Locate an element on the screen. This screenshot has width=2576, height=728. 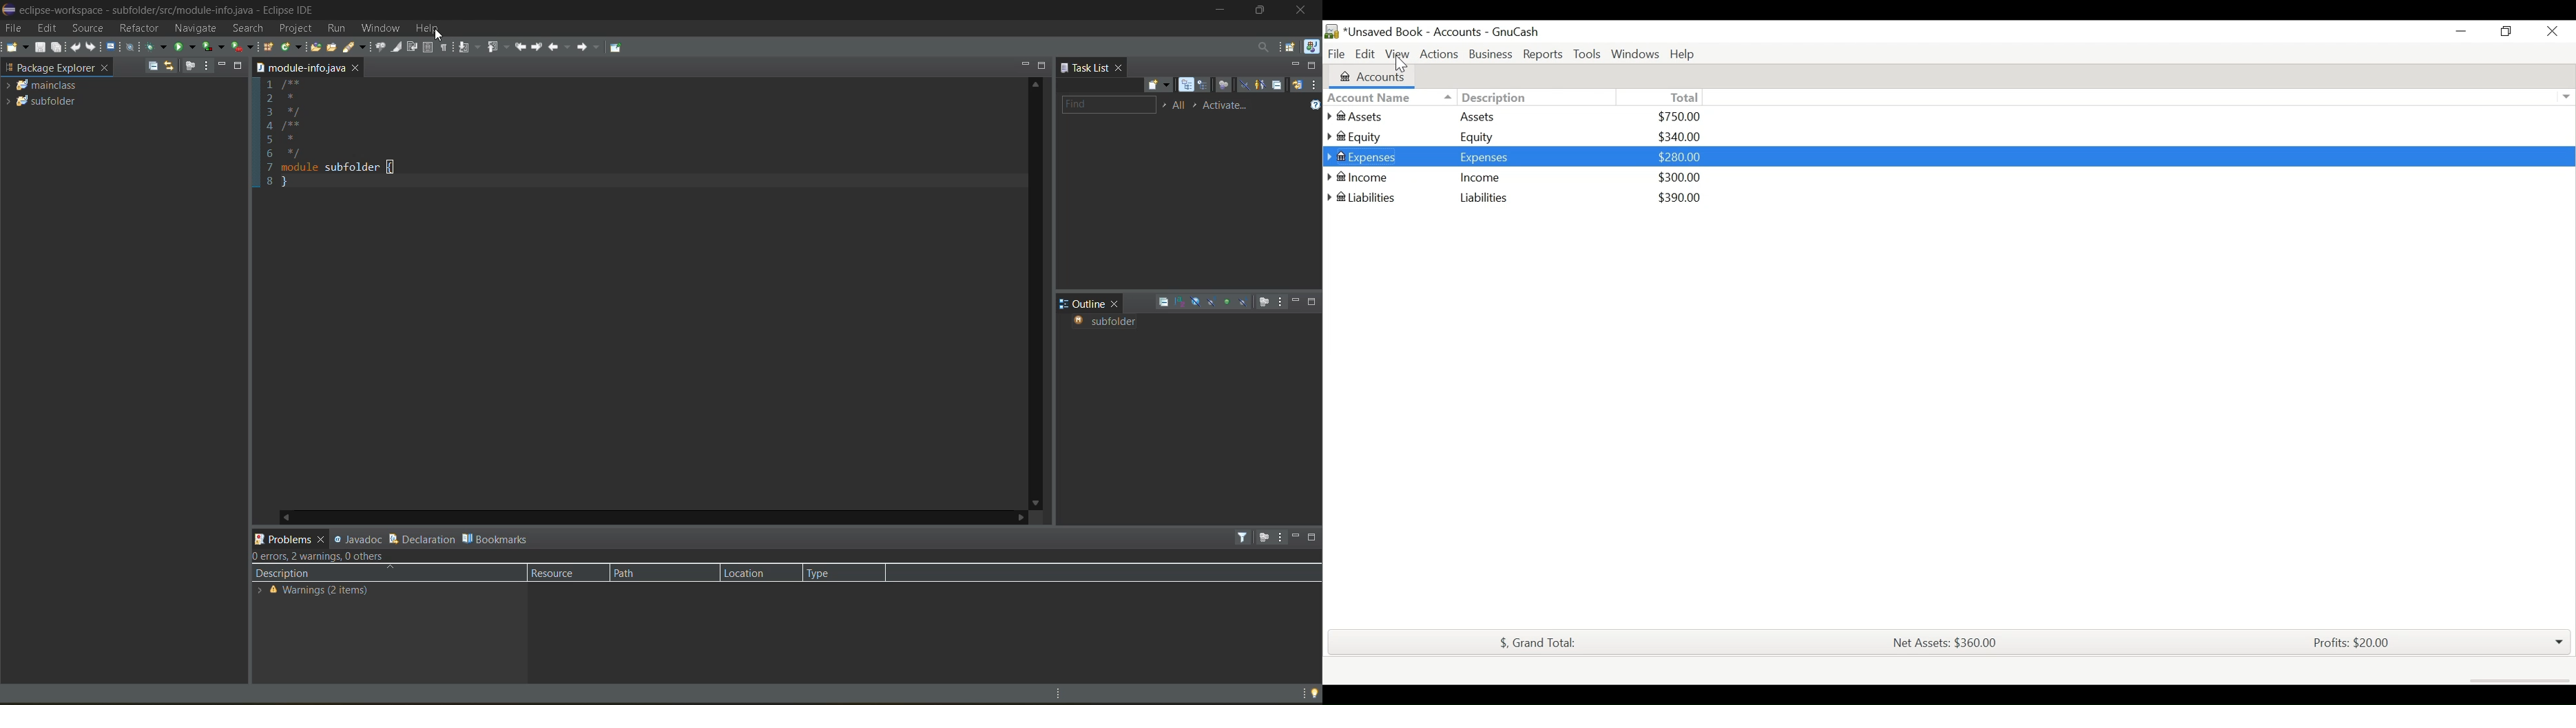
Expenses is located at coordinates (1483, 157).